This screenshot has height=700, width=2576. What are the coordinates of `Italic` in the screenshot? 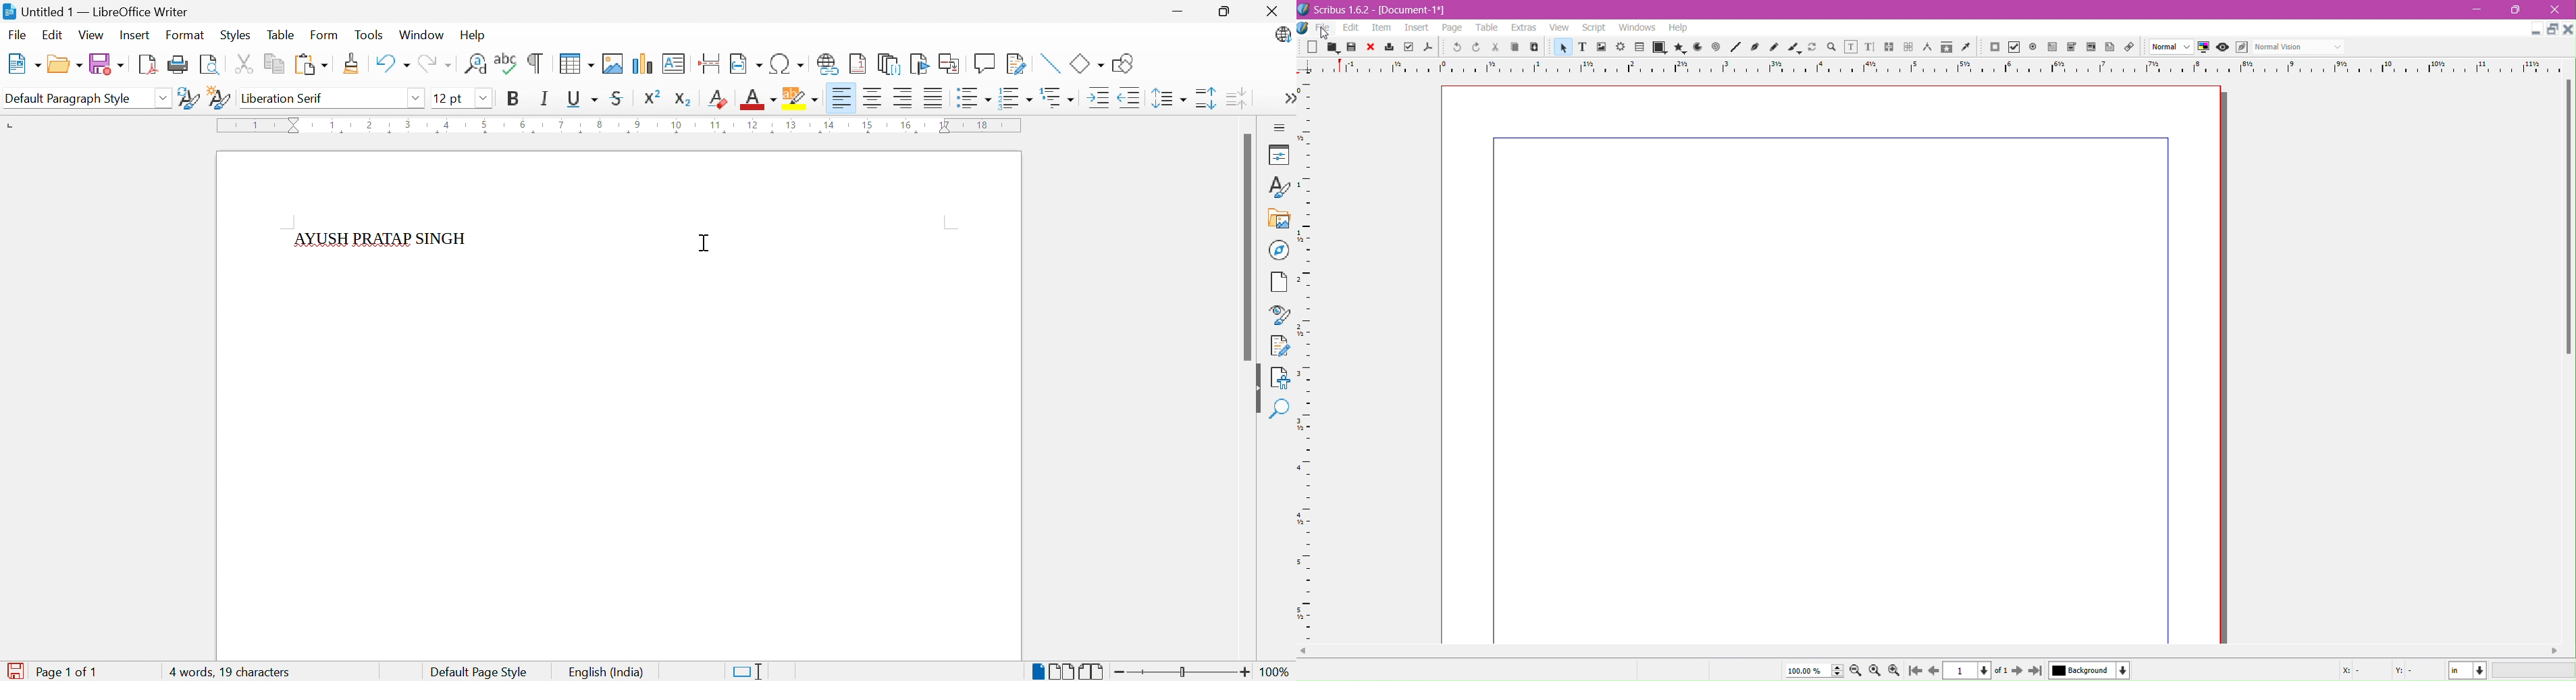 It's located at (546, 100).